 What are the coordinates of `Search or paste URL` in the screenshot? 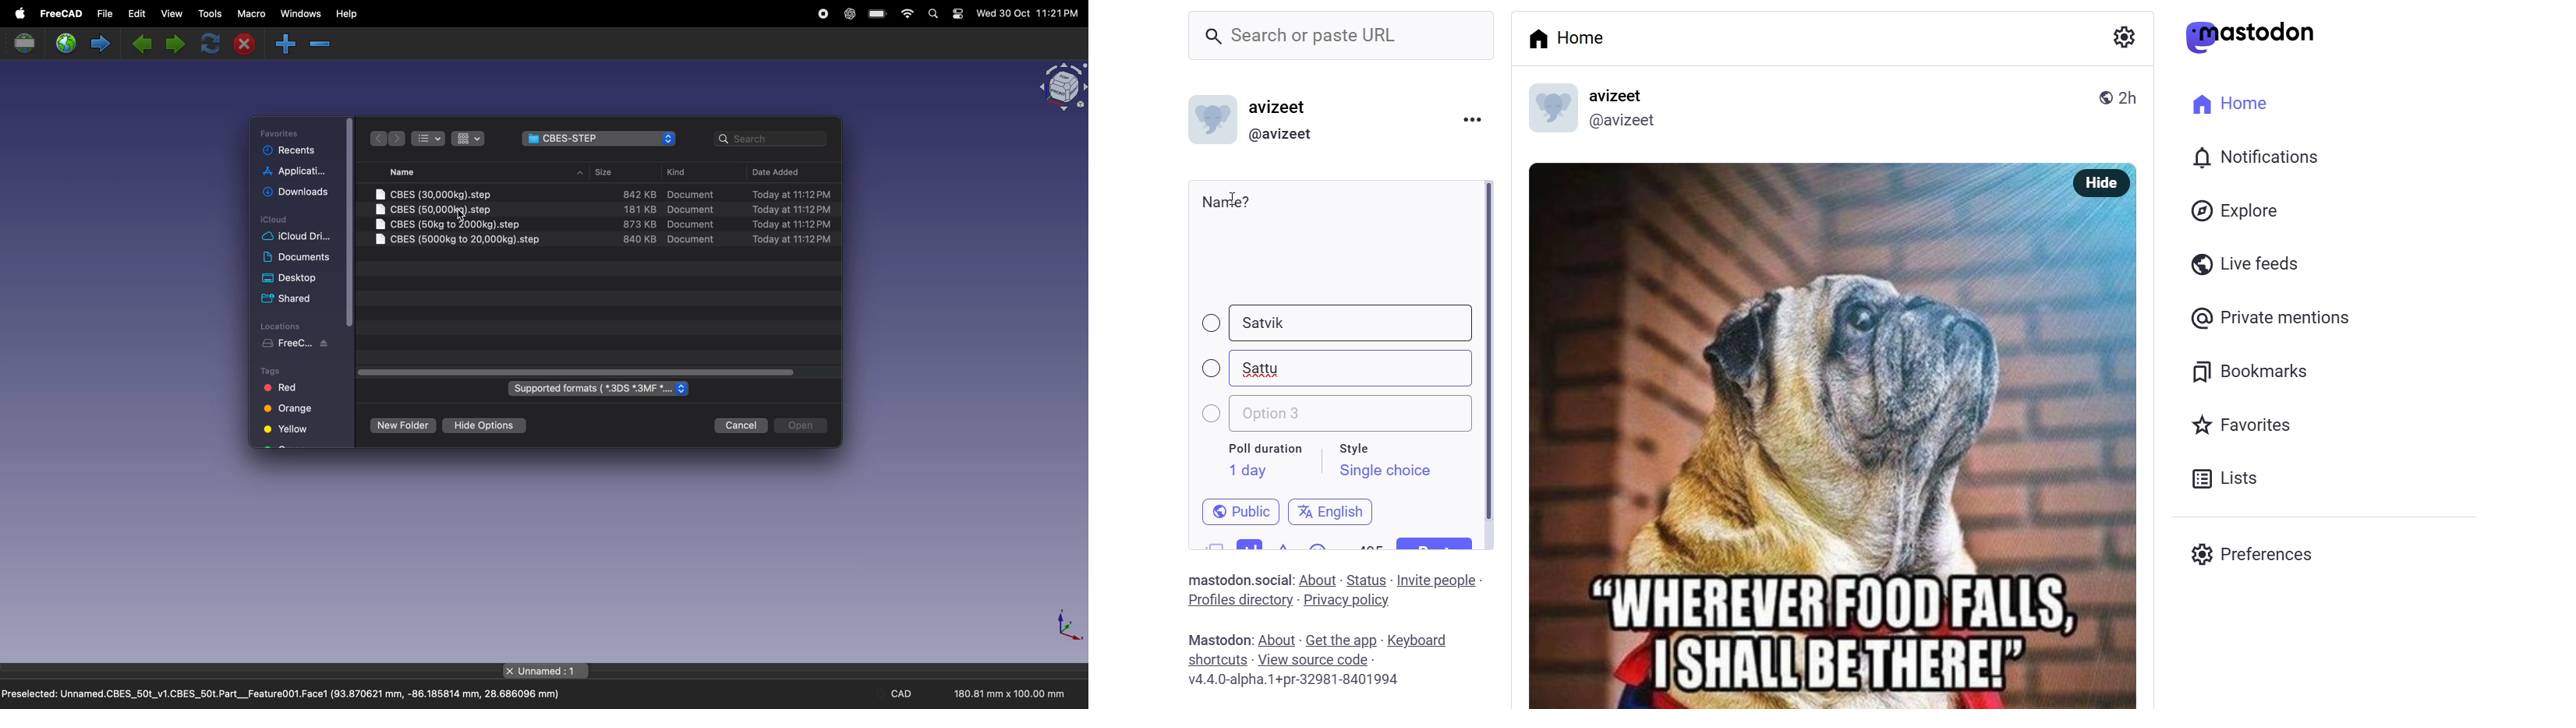 It's located at (1341, 36).